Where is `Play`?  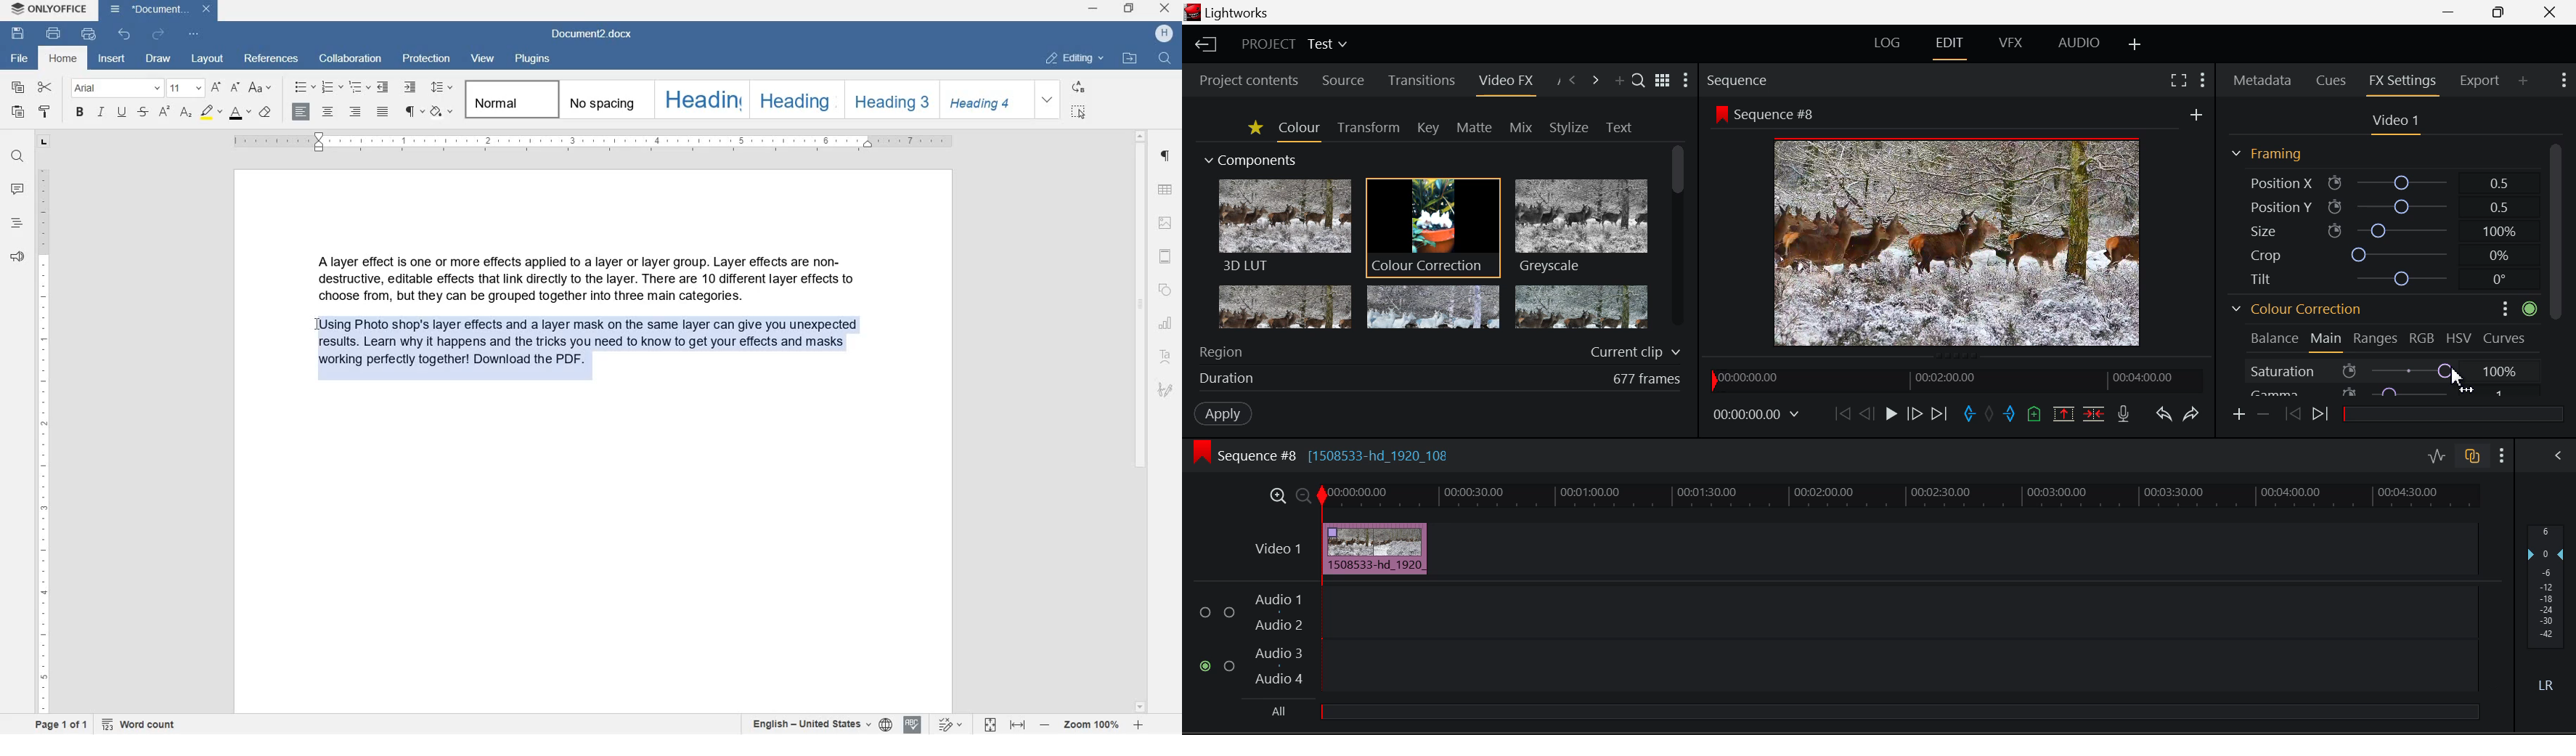
Play is located at coordinates (1889, 415).